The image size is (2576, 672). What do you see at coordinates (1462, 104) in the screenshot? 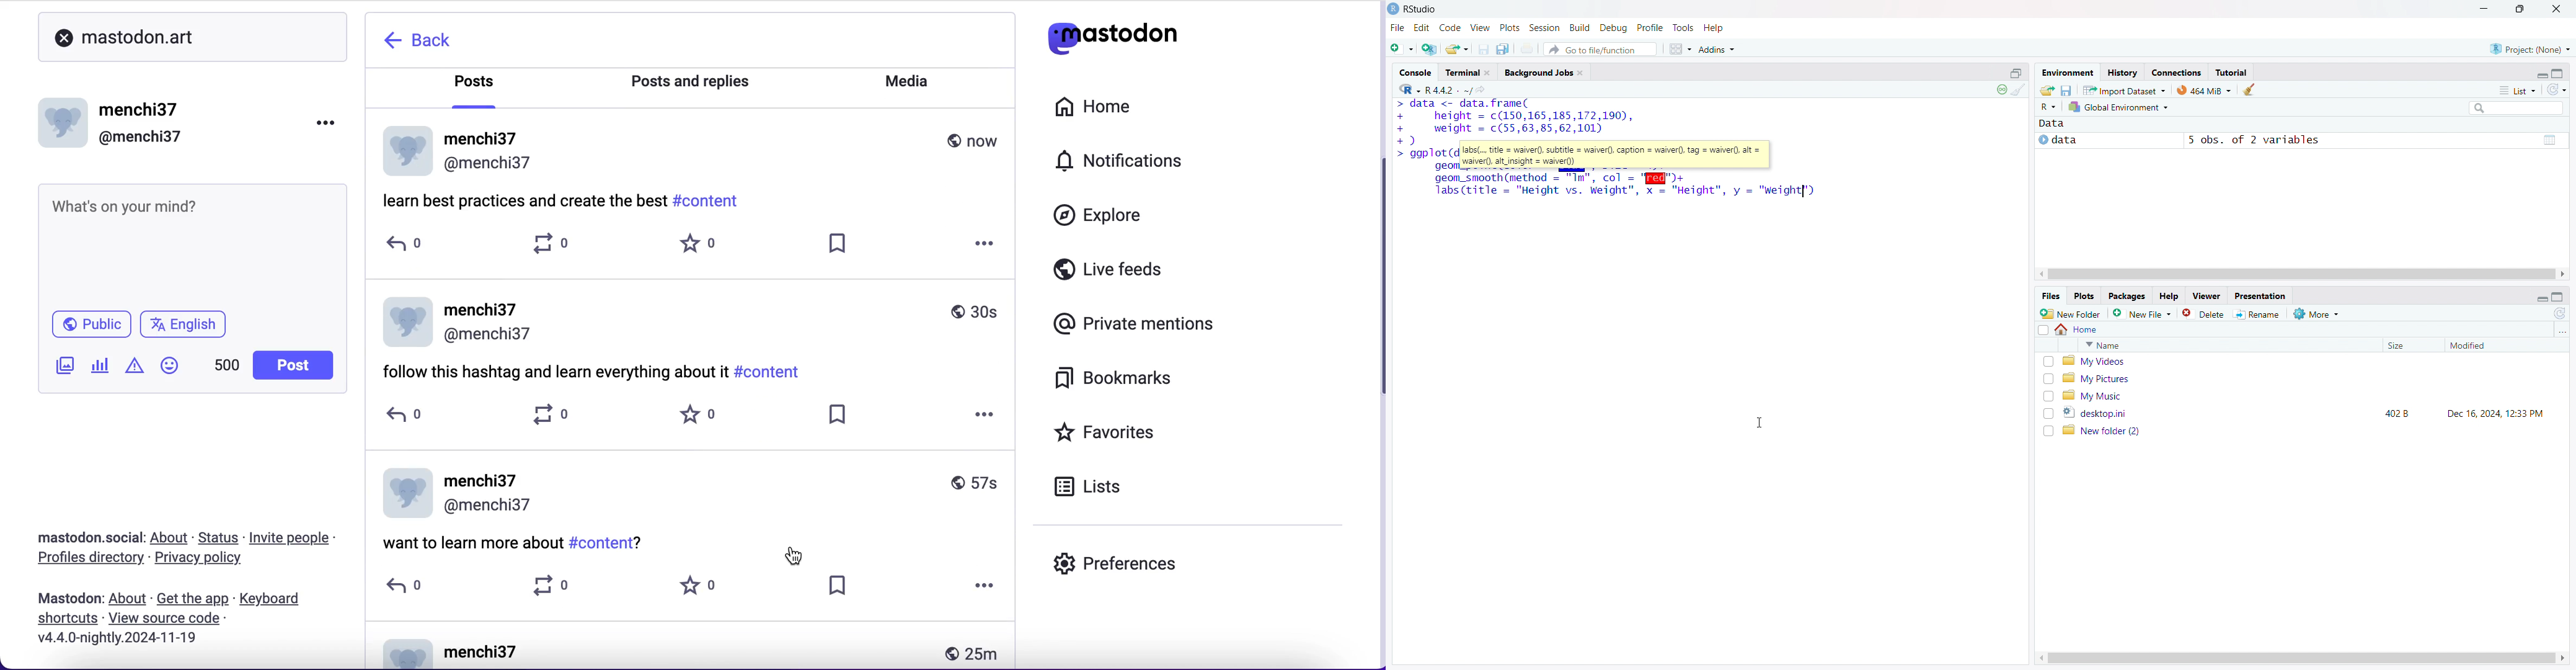
I see `> data <- data.trame(` at bounding box center [1462, 104].